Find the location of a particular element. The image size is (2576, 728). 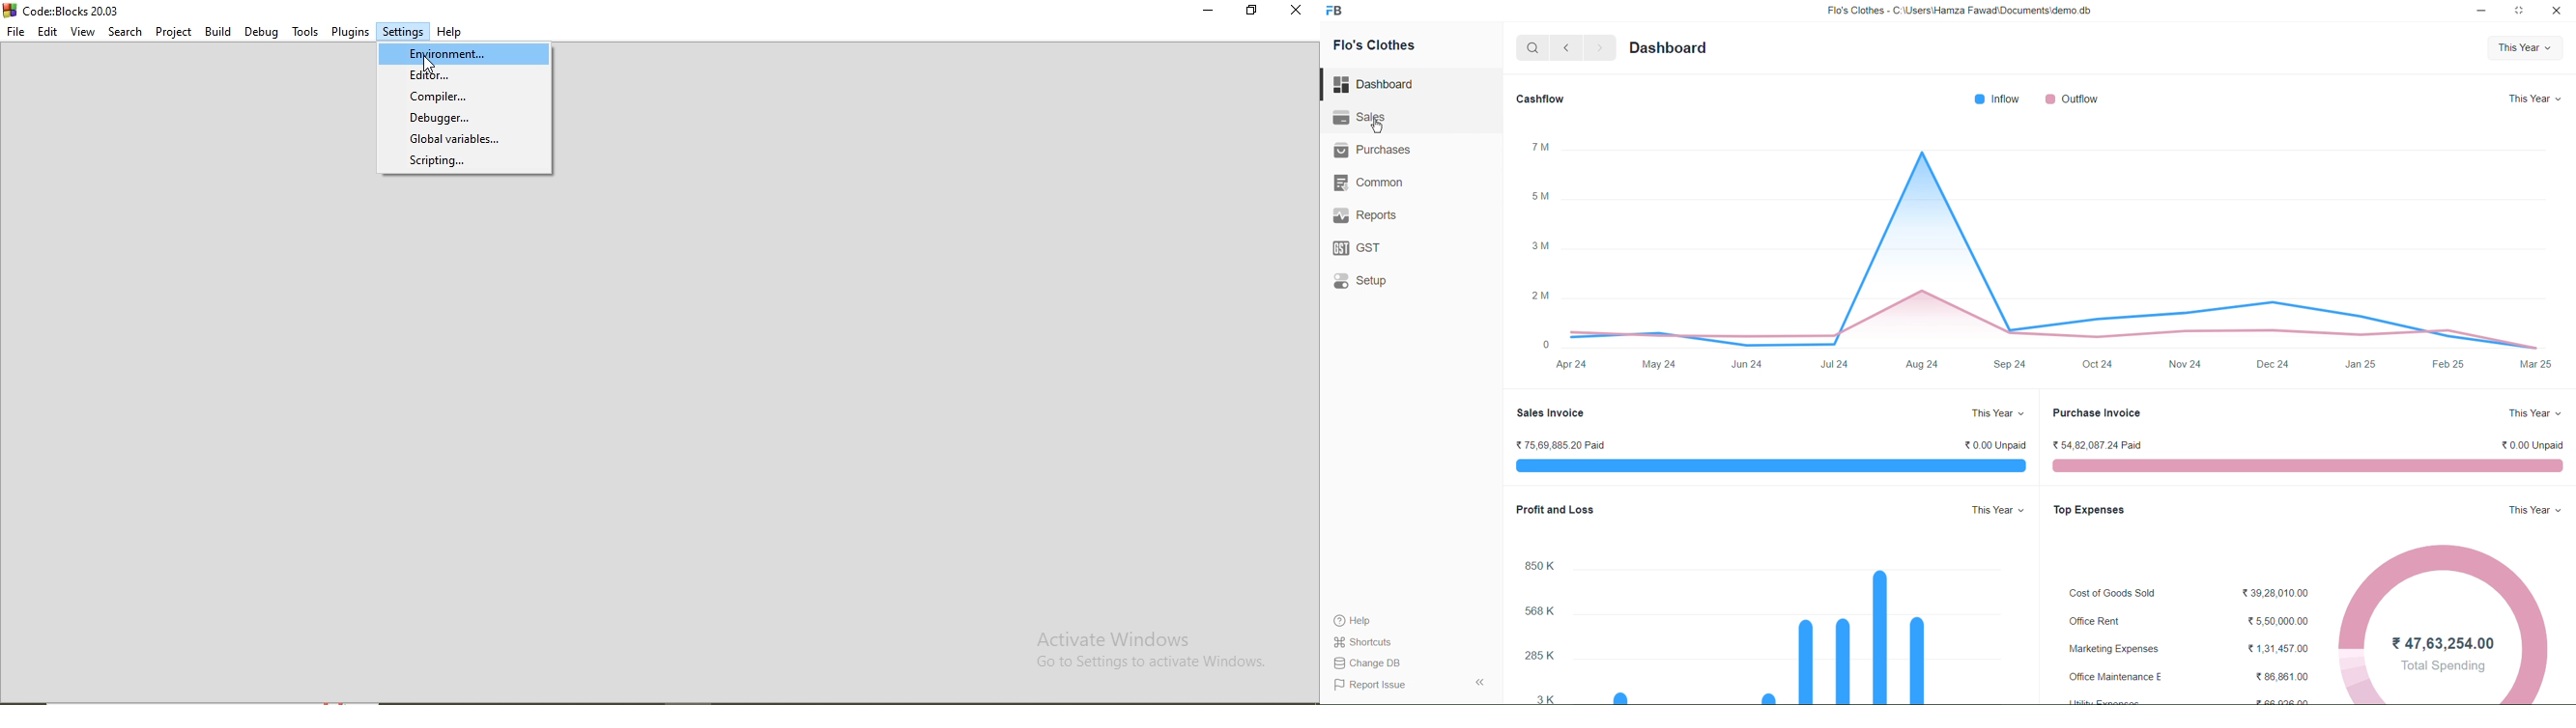

back is located at coordinates (1570, 48).